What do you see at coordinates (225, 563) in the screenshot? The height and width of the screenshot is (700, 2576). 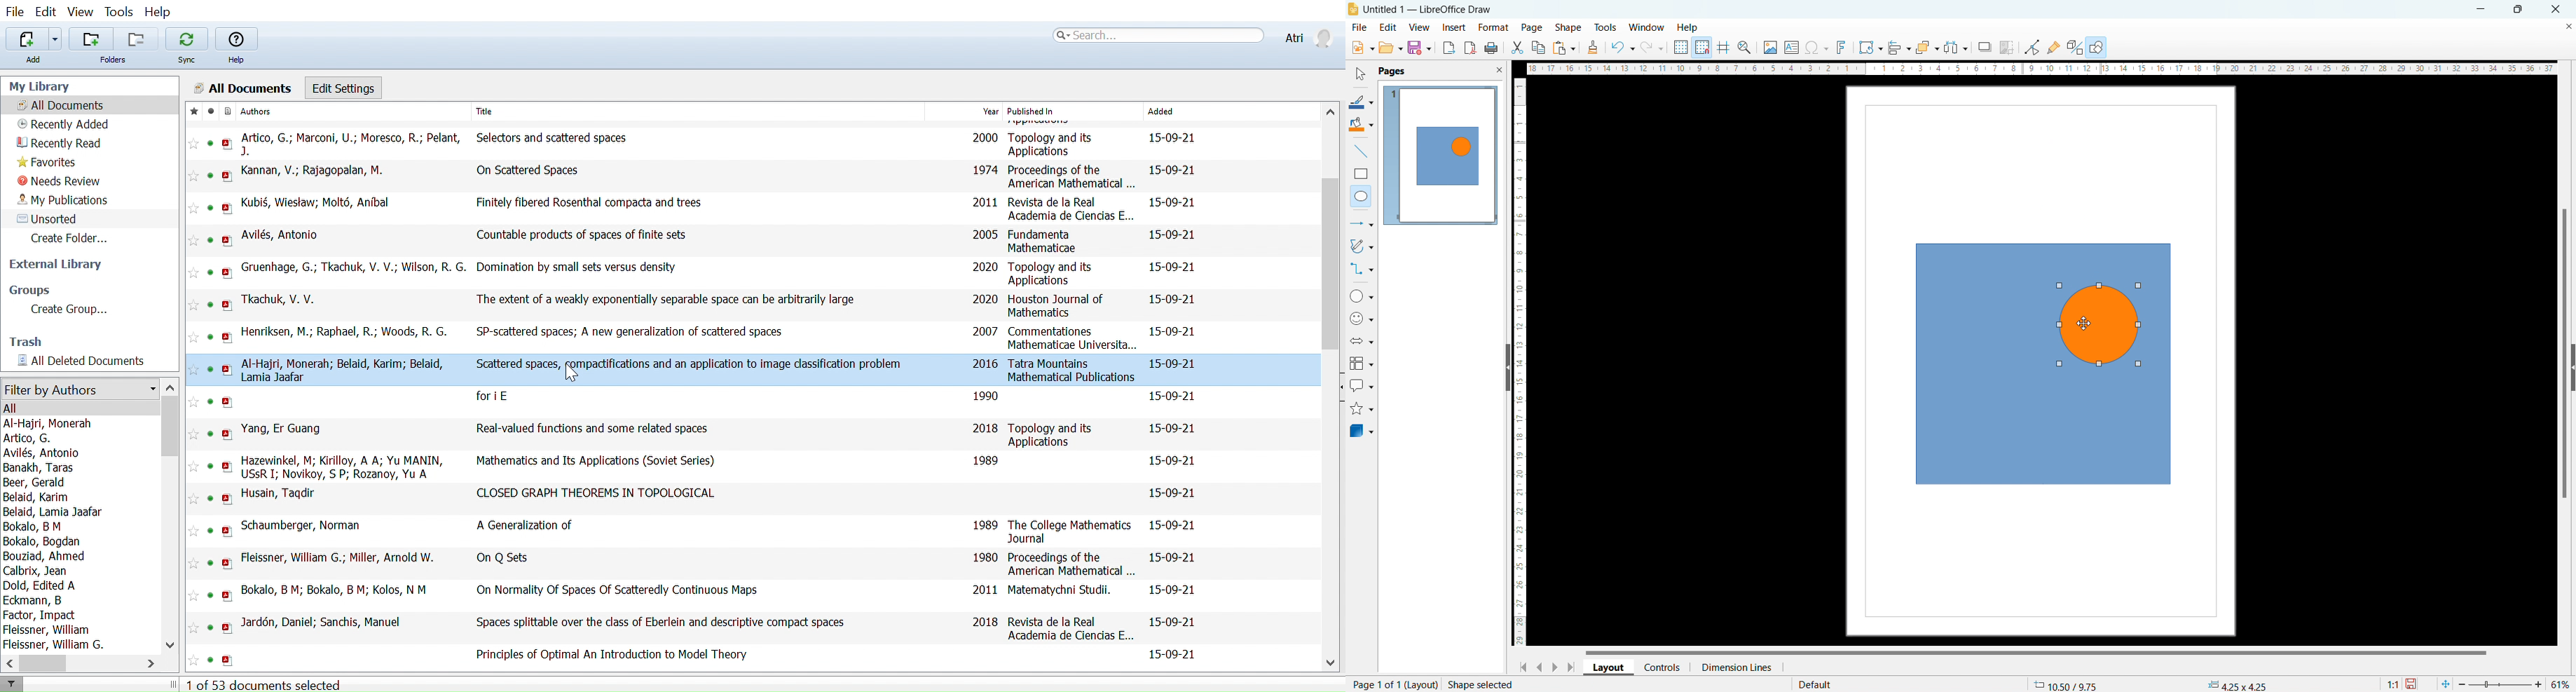 I see `PDF Document` at bounding box center [225, 563].